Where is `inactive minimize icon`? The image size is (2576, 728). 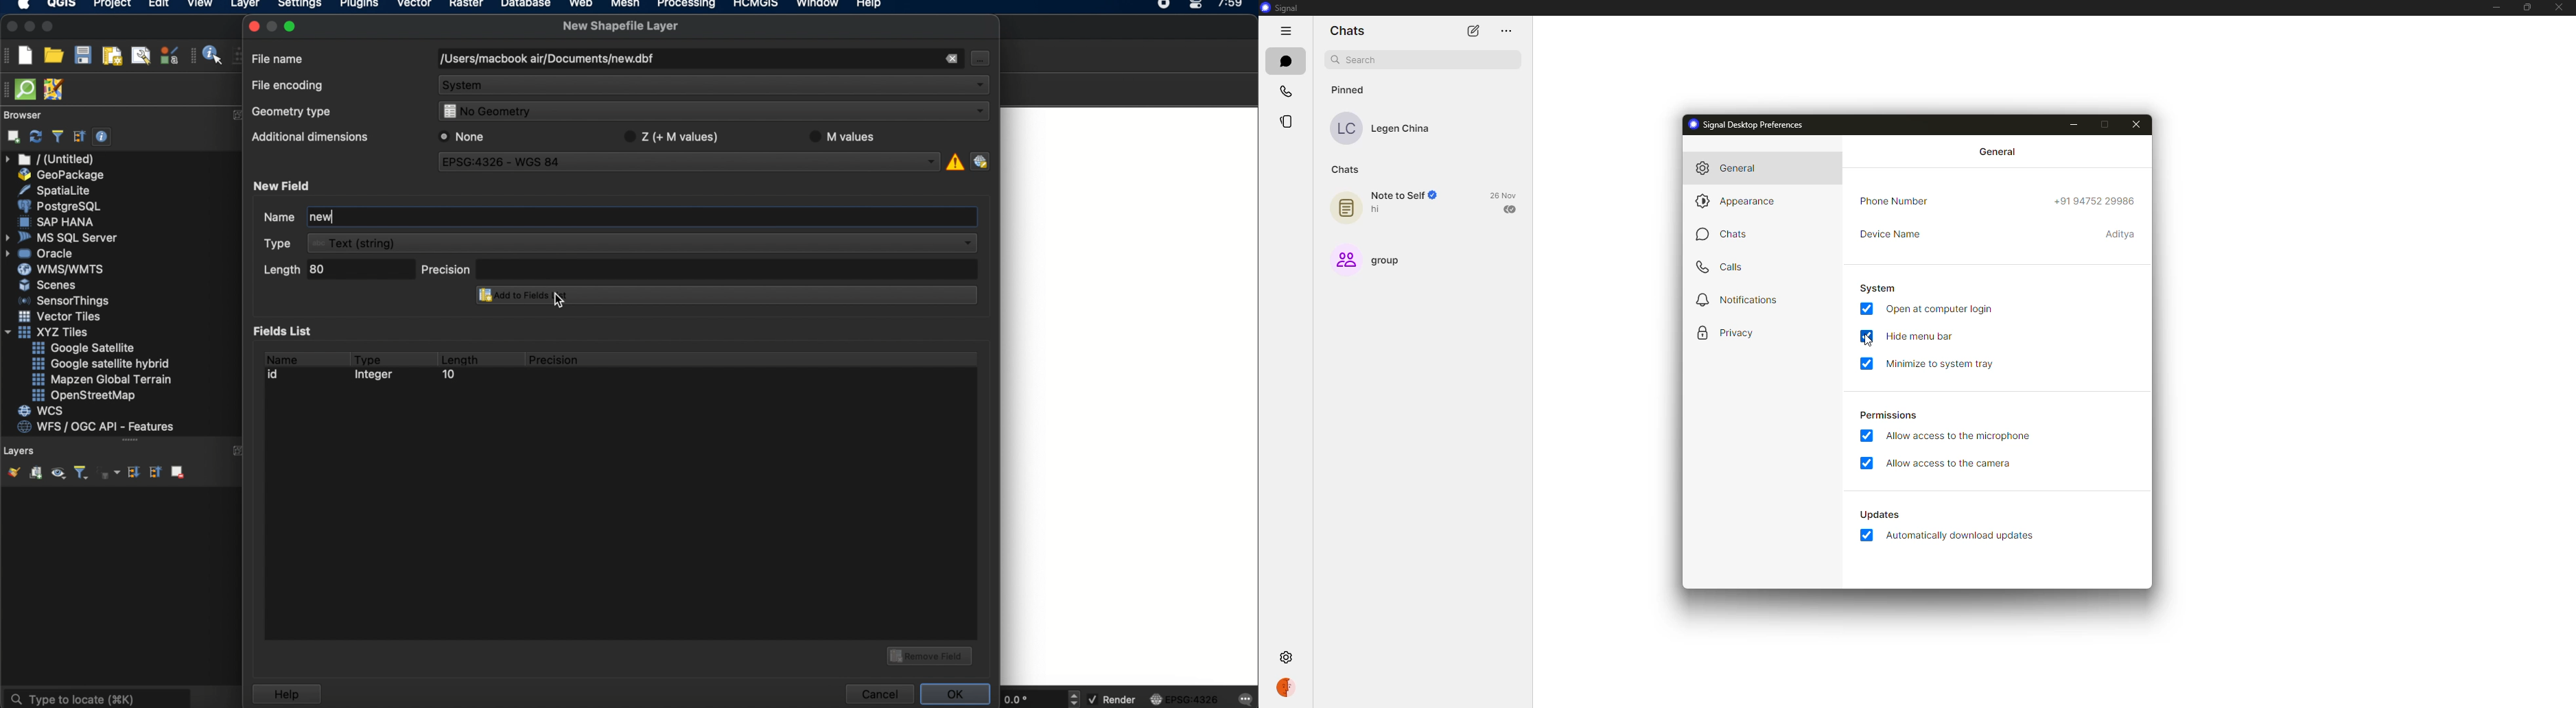
inactive minimize icon is located at coordinates (272, 26).